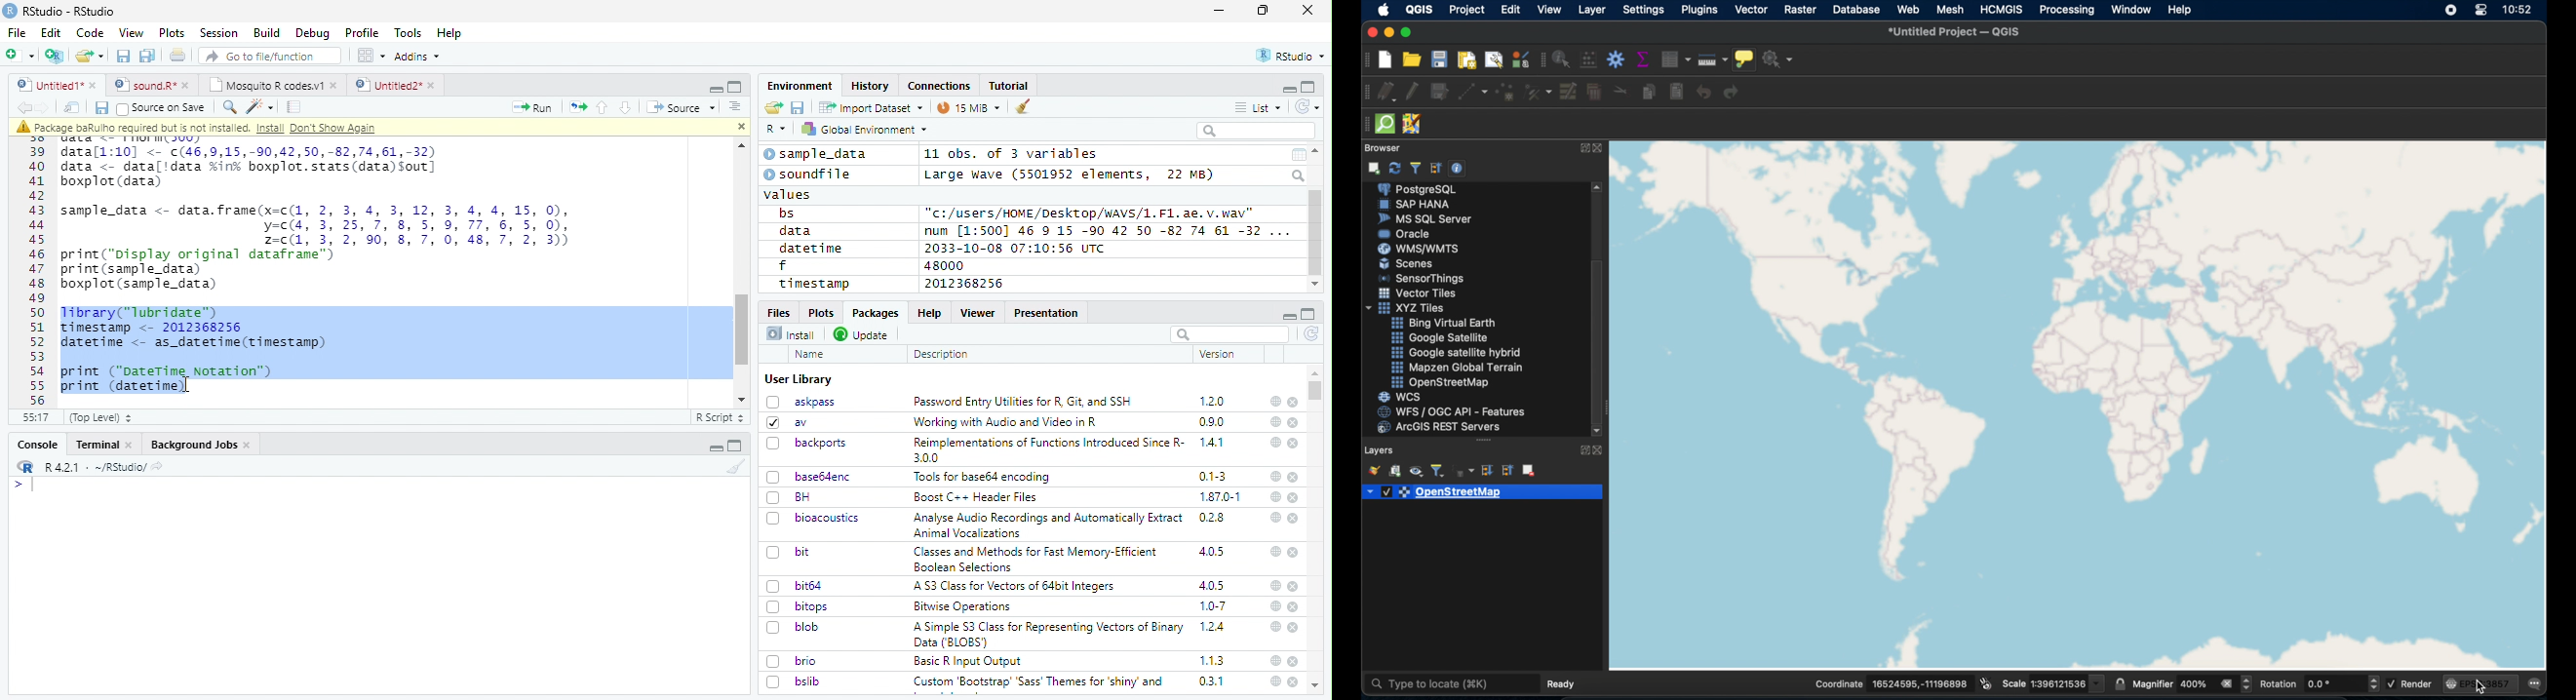  What do you see at coordinates (1317, 151) in the screenshot?
I see `scroll up` at bounding box center [1317, 151].